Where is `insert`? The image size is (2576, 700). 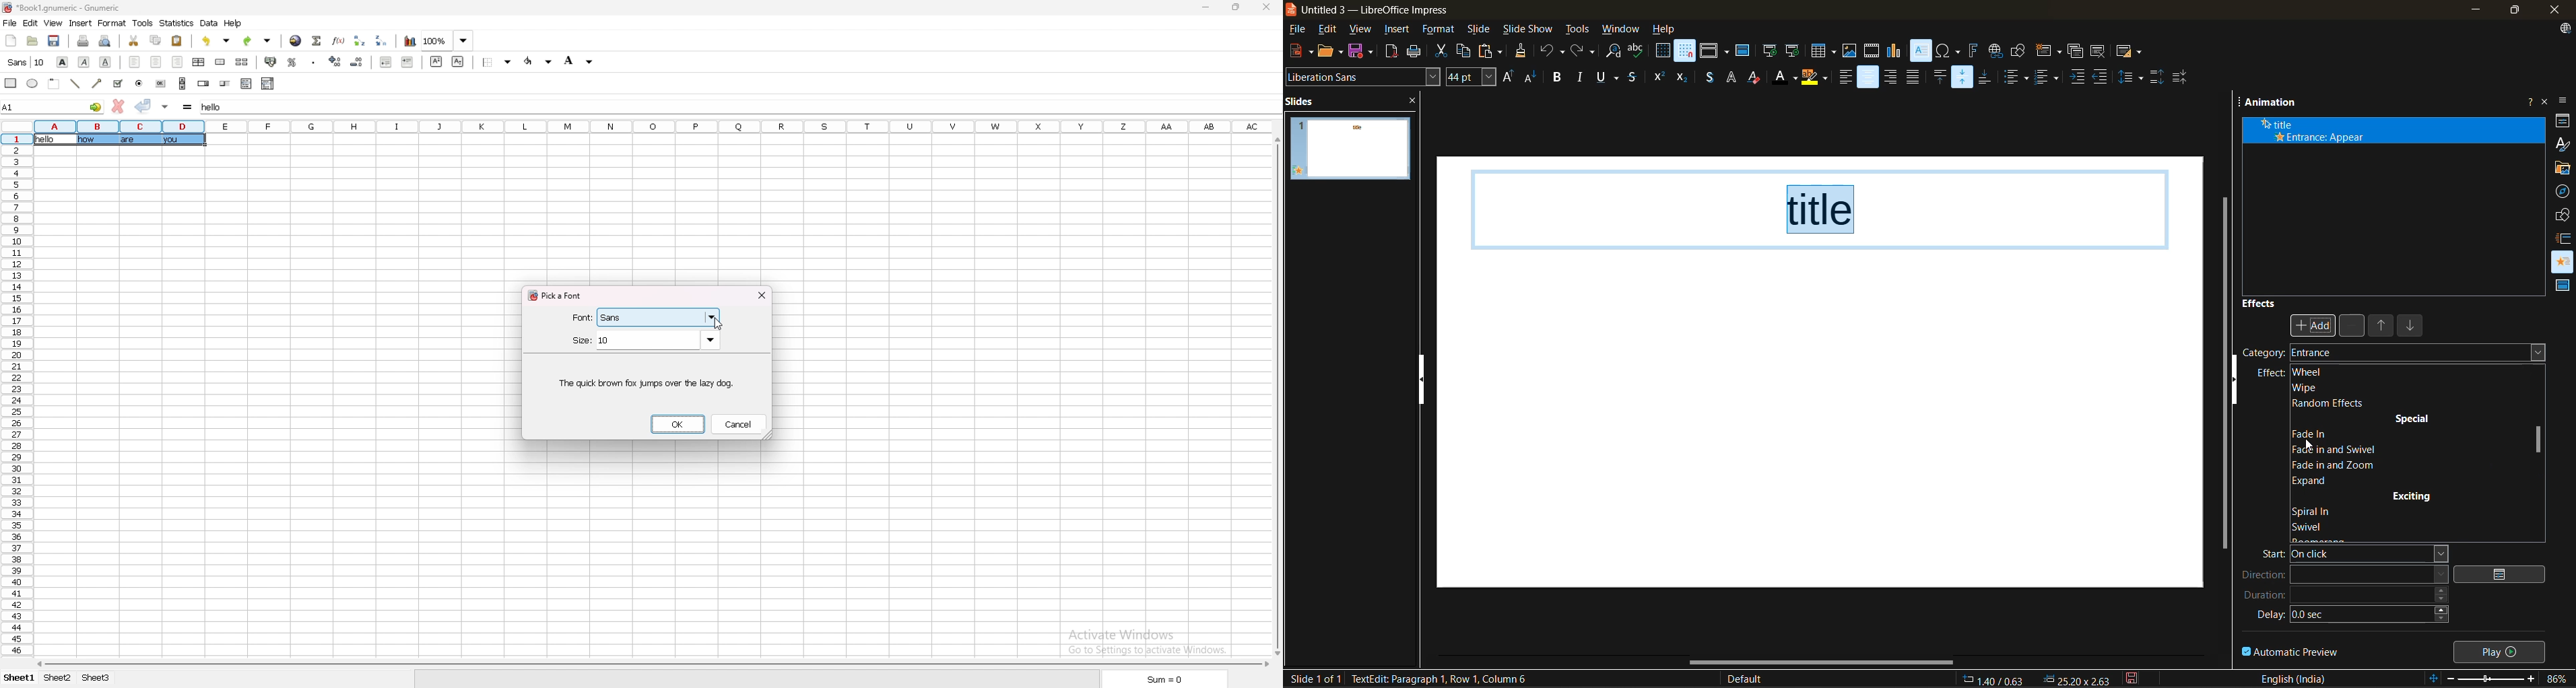 insert is located at coordinates (1400, 31).